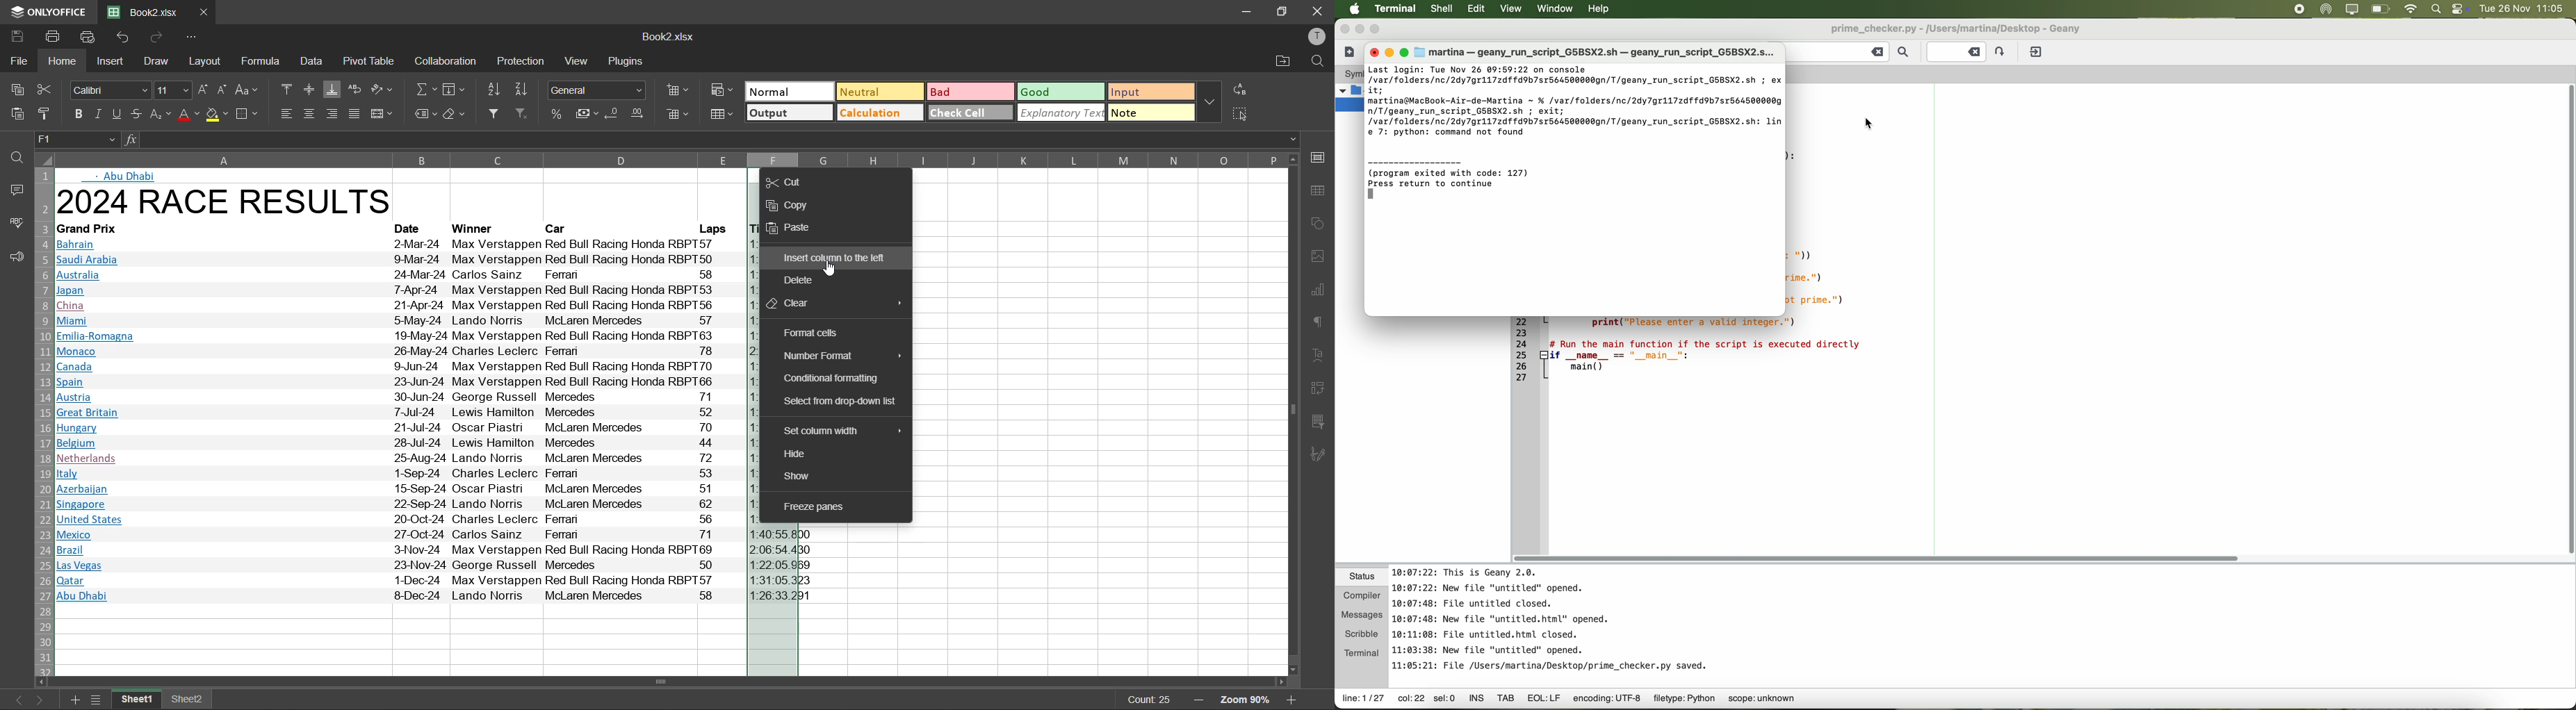 The image size is (2576, 728). I want to click on hide, so click(801, 452).